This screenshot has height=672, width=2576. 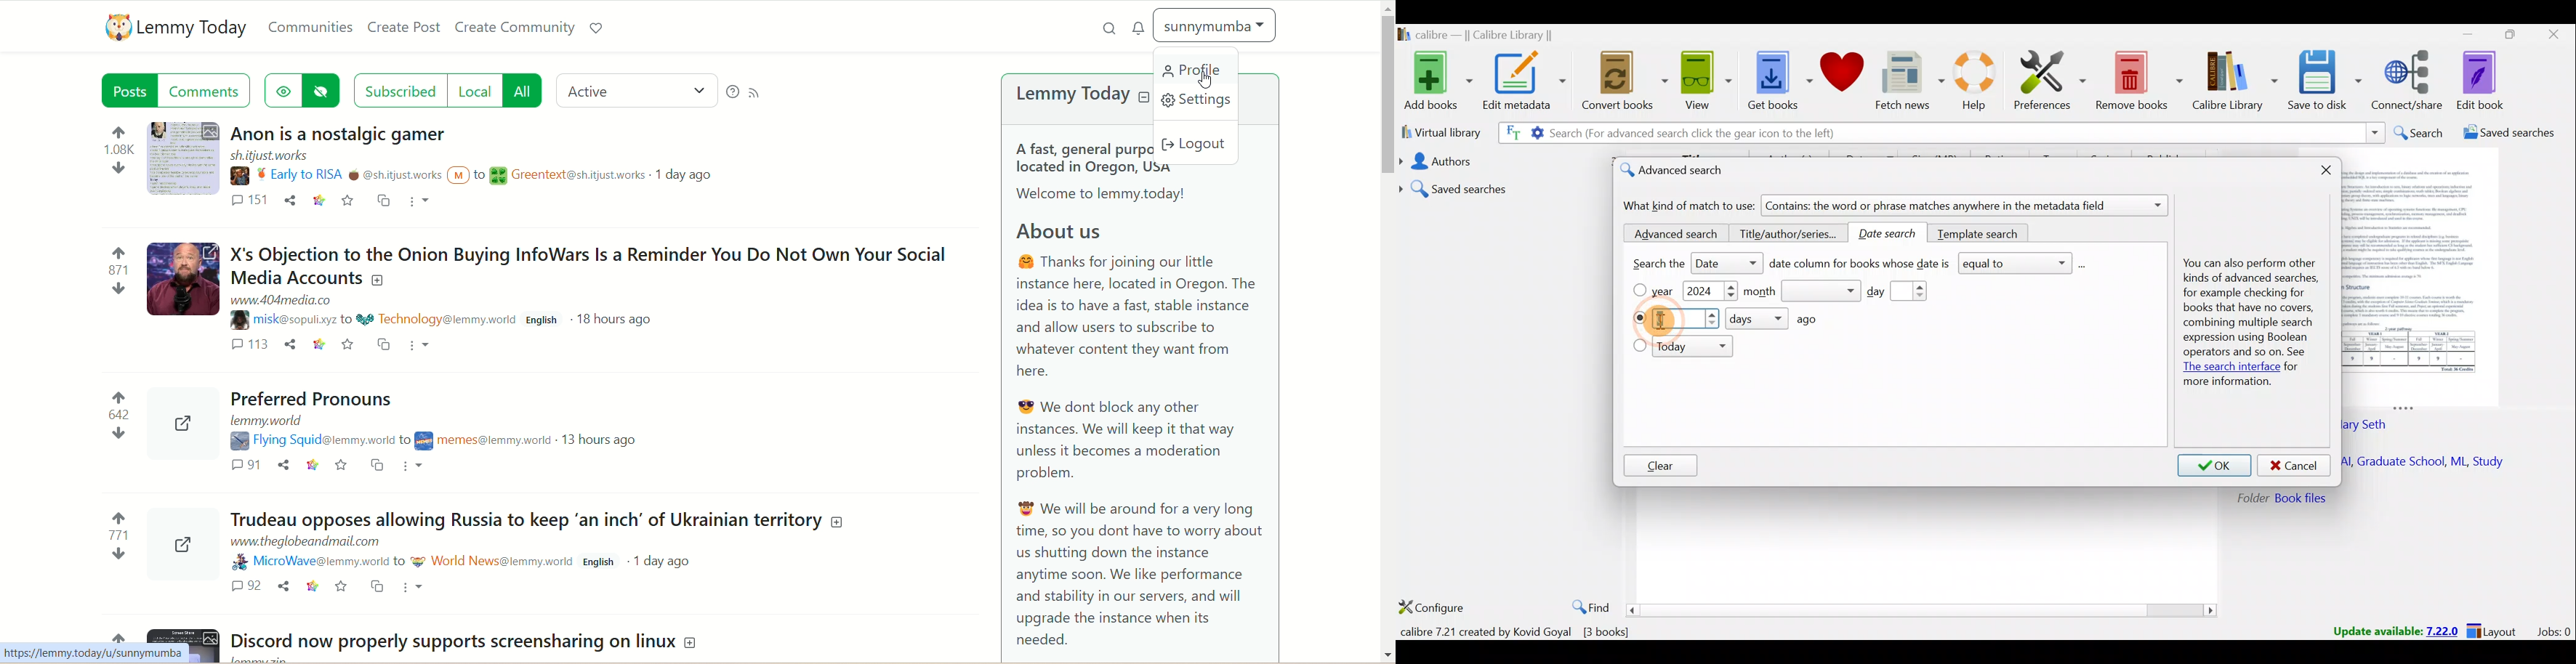 What do you see at coordinates (1842, 74) in the screenshot?
I see `Donate` at bounding box center [1842, 74].